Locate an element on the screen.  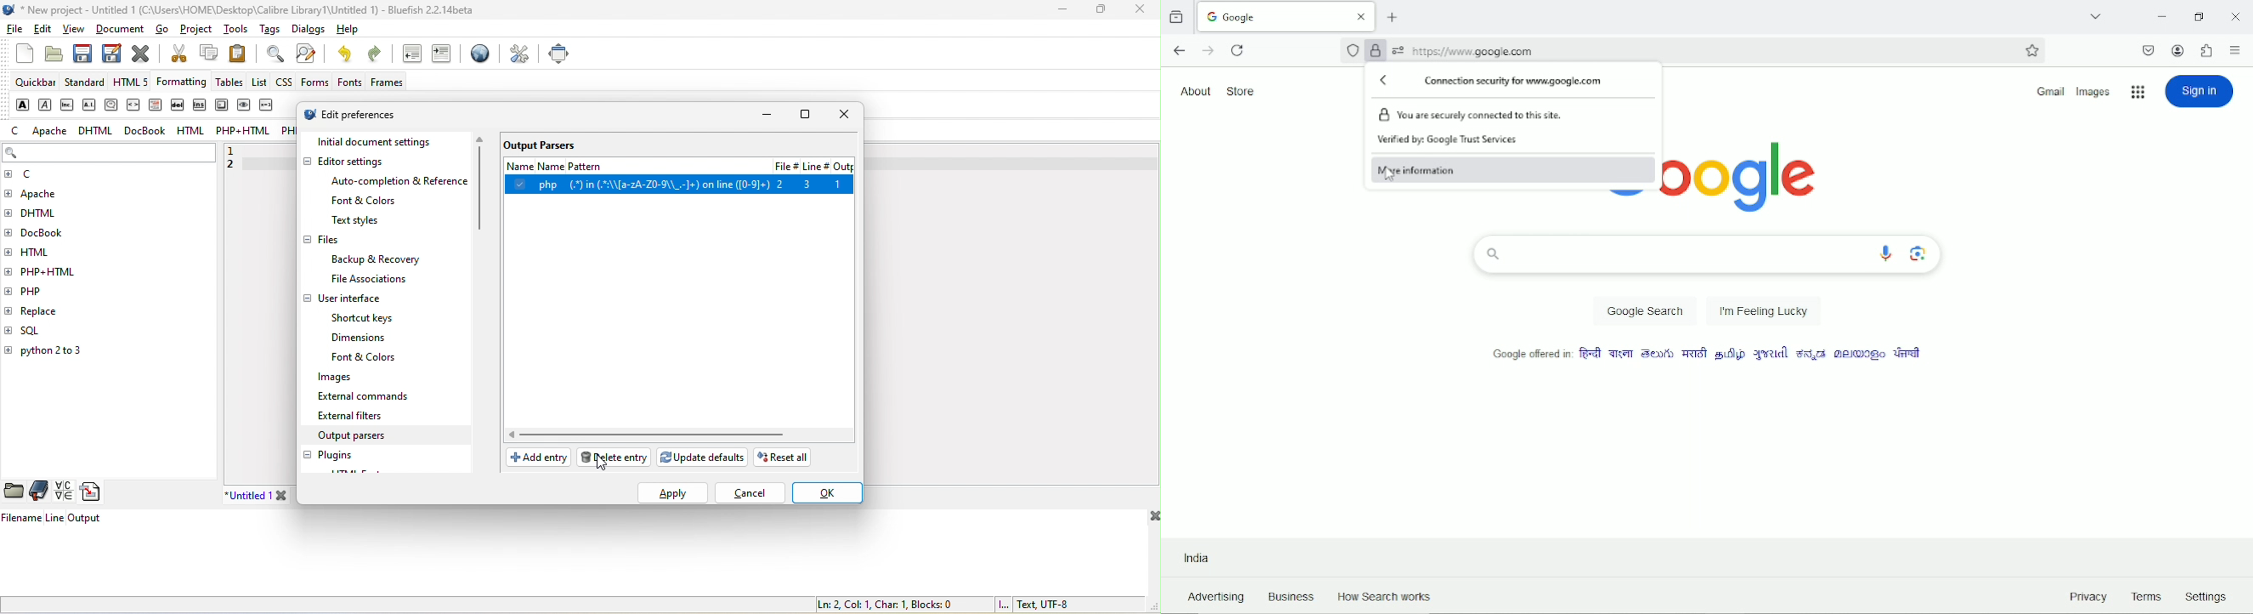
dhtml is located at coordinates (45, 216).